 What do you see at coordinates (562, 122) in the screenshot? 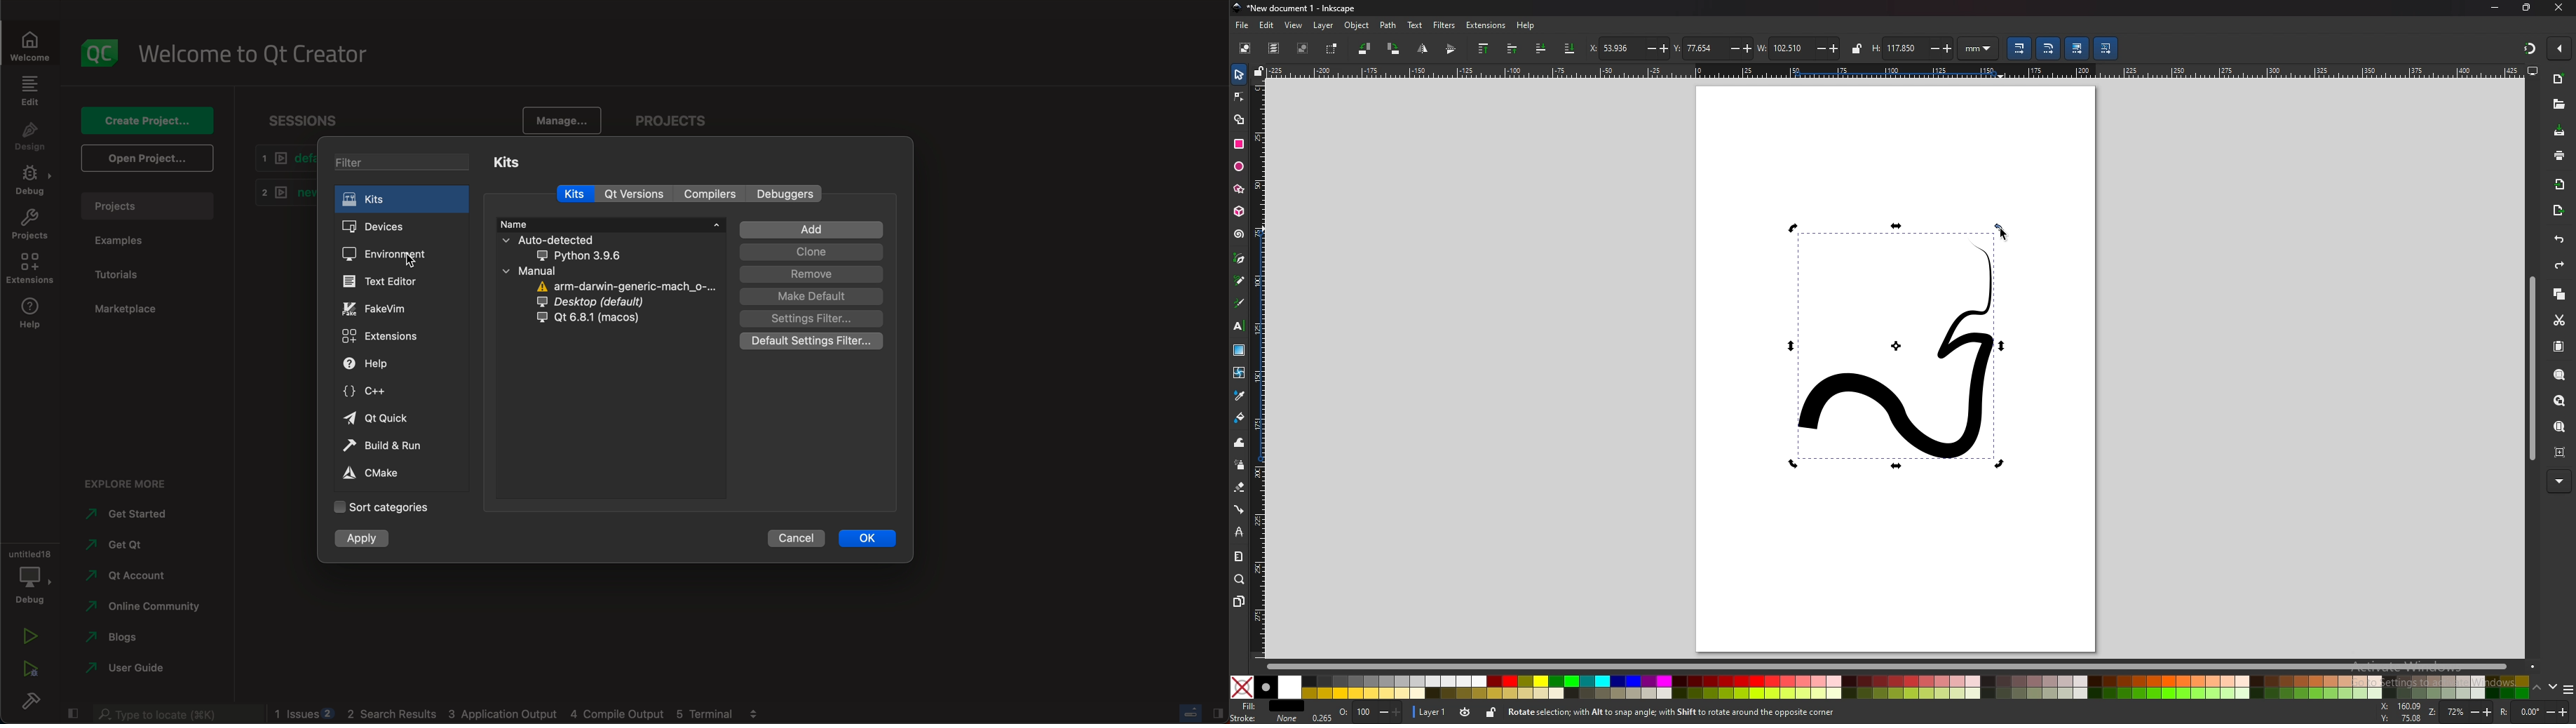
I see `manage` at bounding box center [562, 122].